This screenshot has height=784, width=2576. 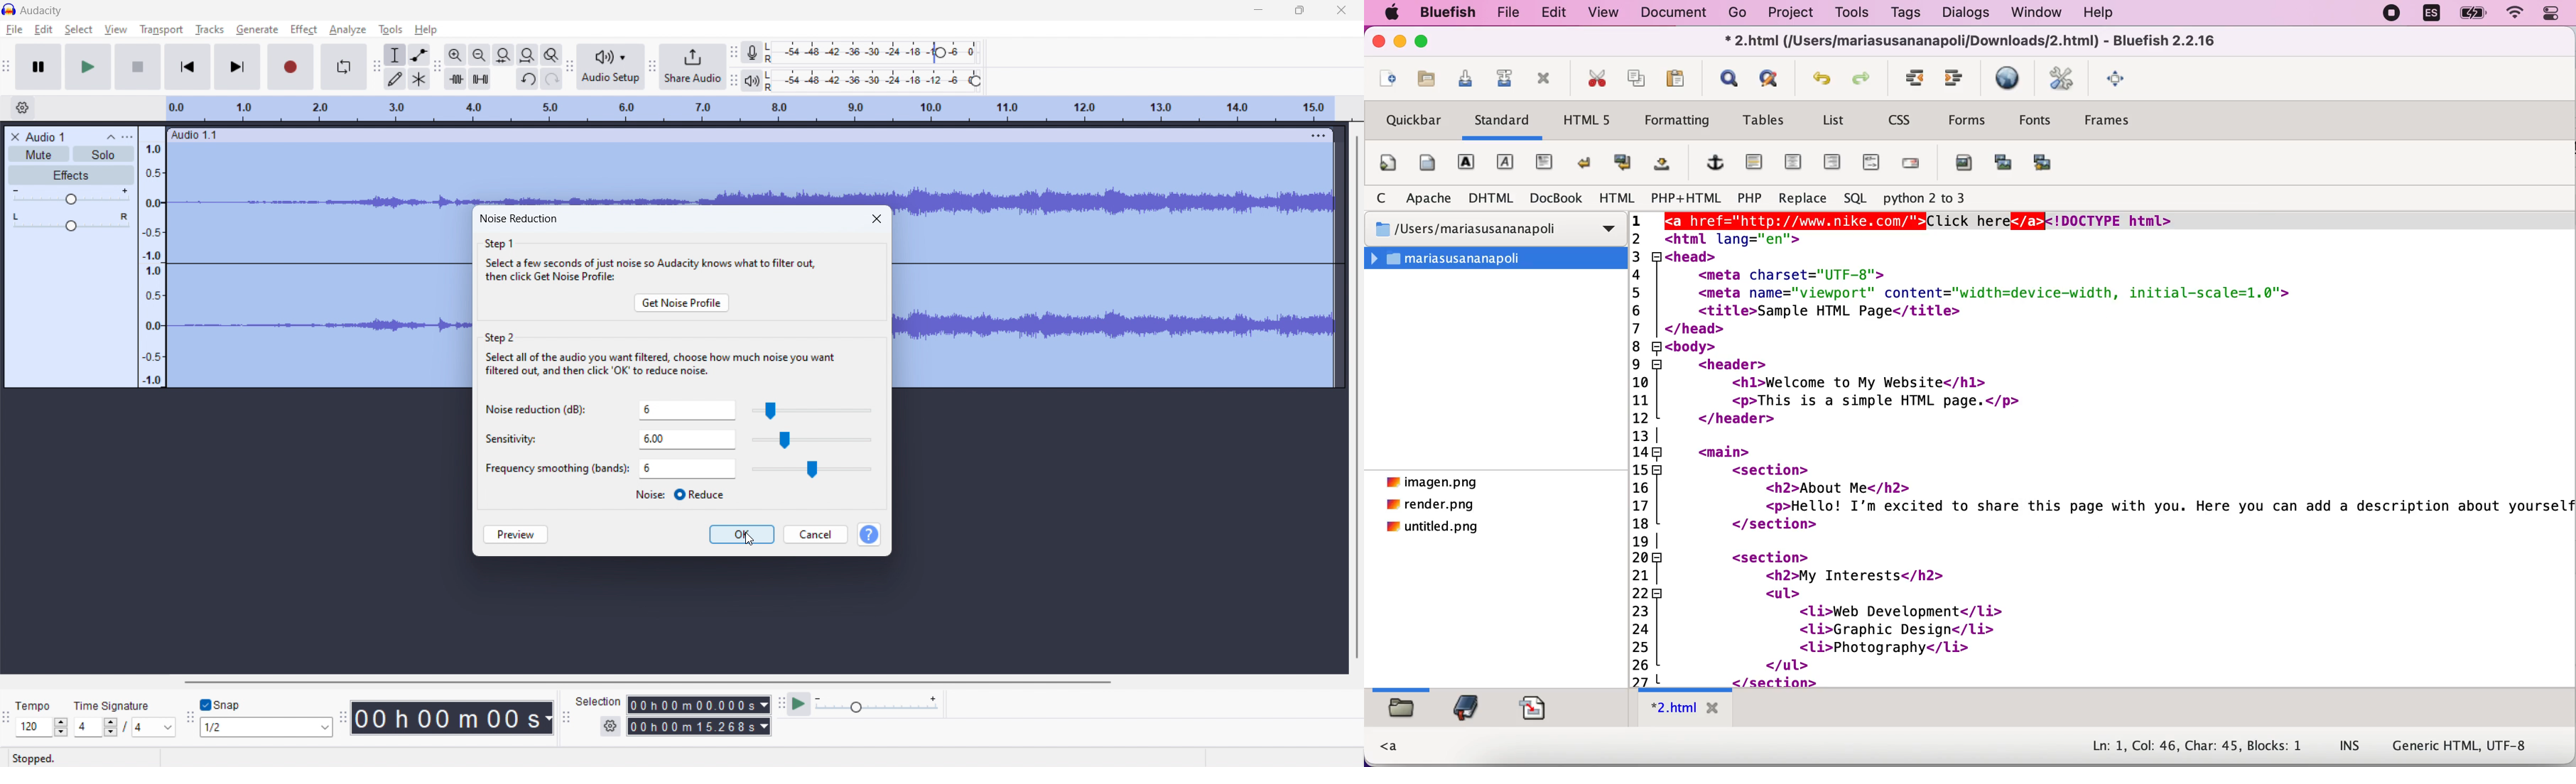 I want to click on right justify, so click(x=1833, y=166).